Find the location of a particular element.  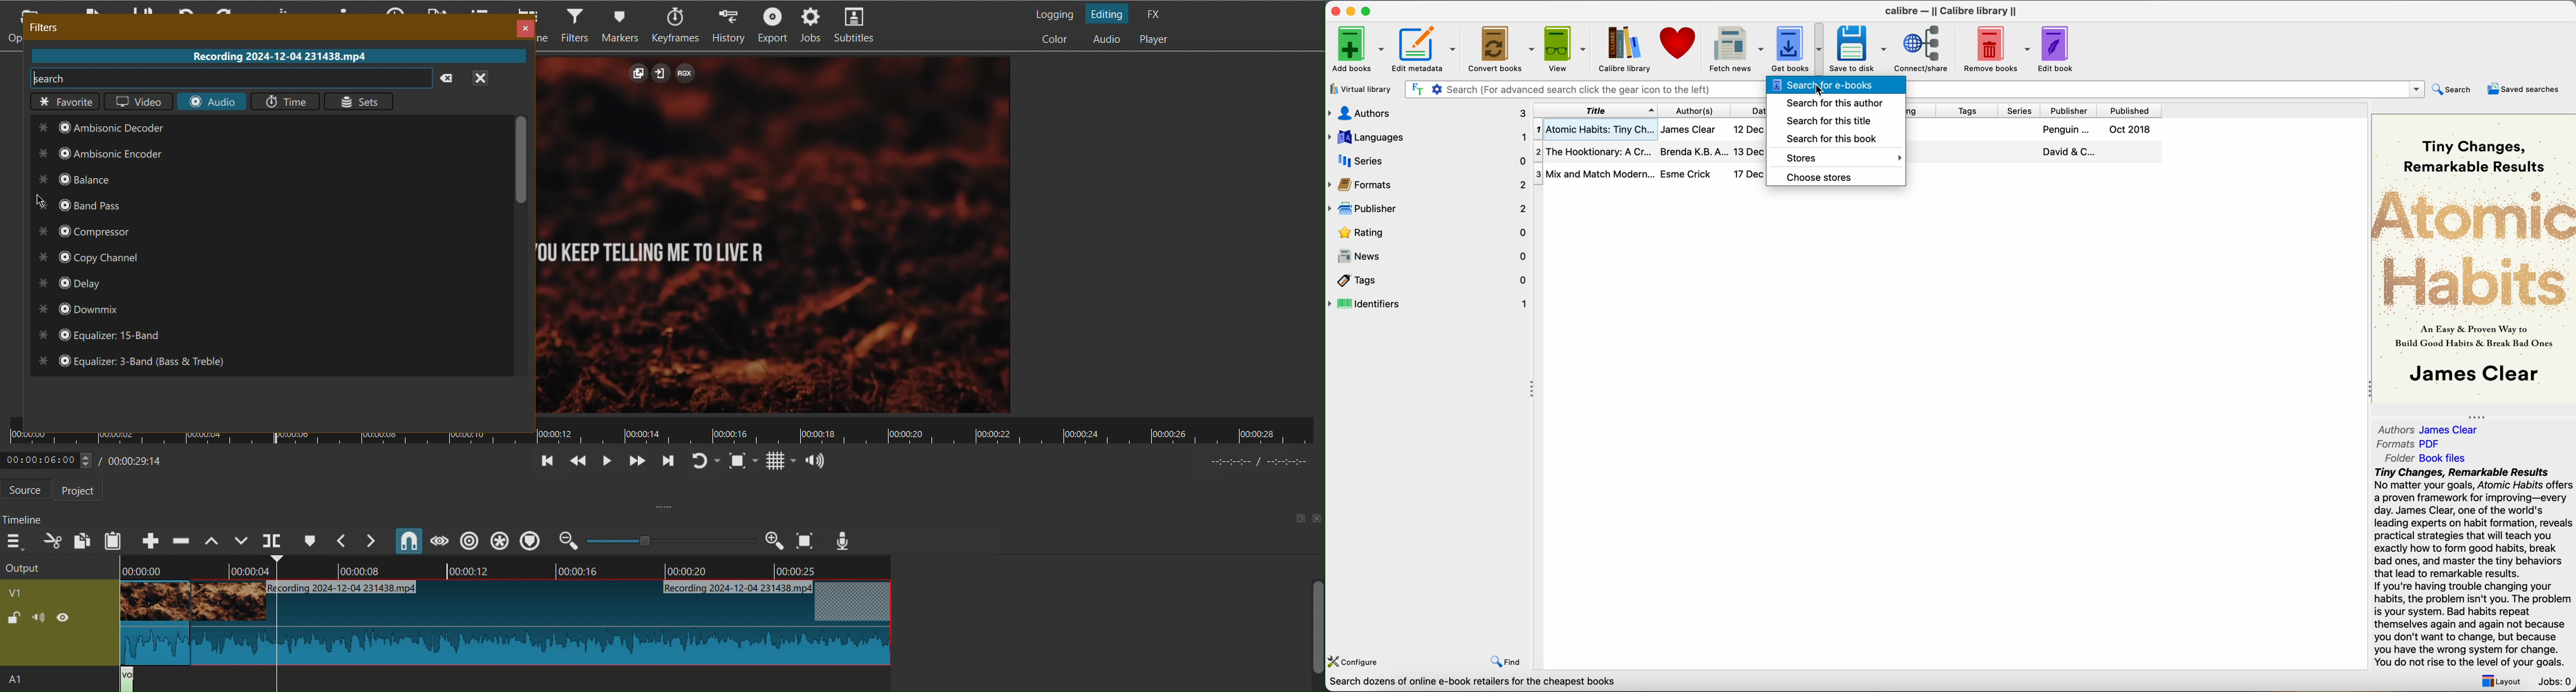

Grid is located at coordinates (781, 461).